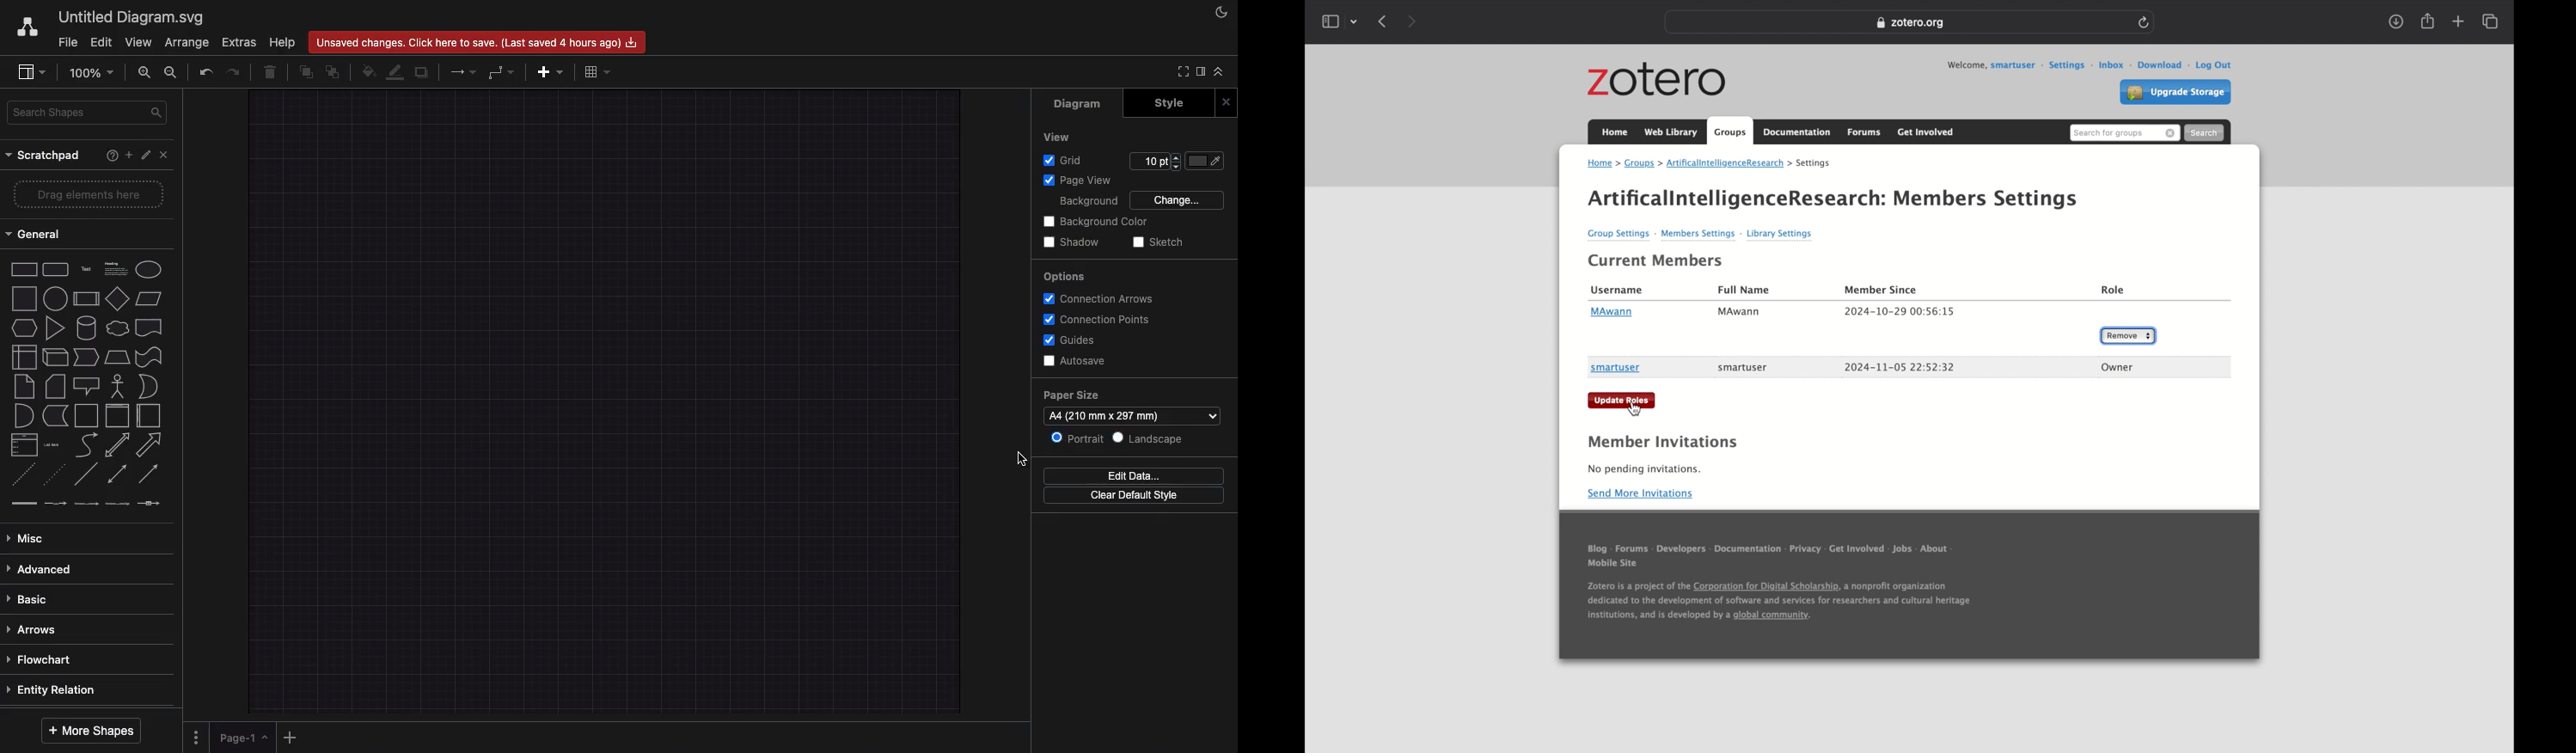 The width and height of the screenshot is (2576, 756). I want to click on tab group picker, so click(1354, 22).